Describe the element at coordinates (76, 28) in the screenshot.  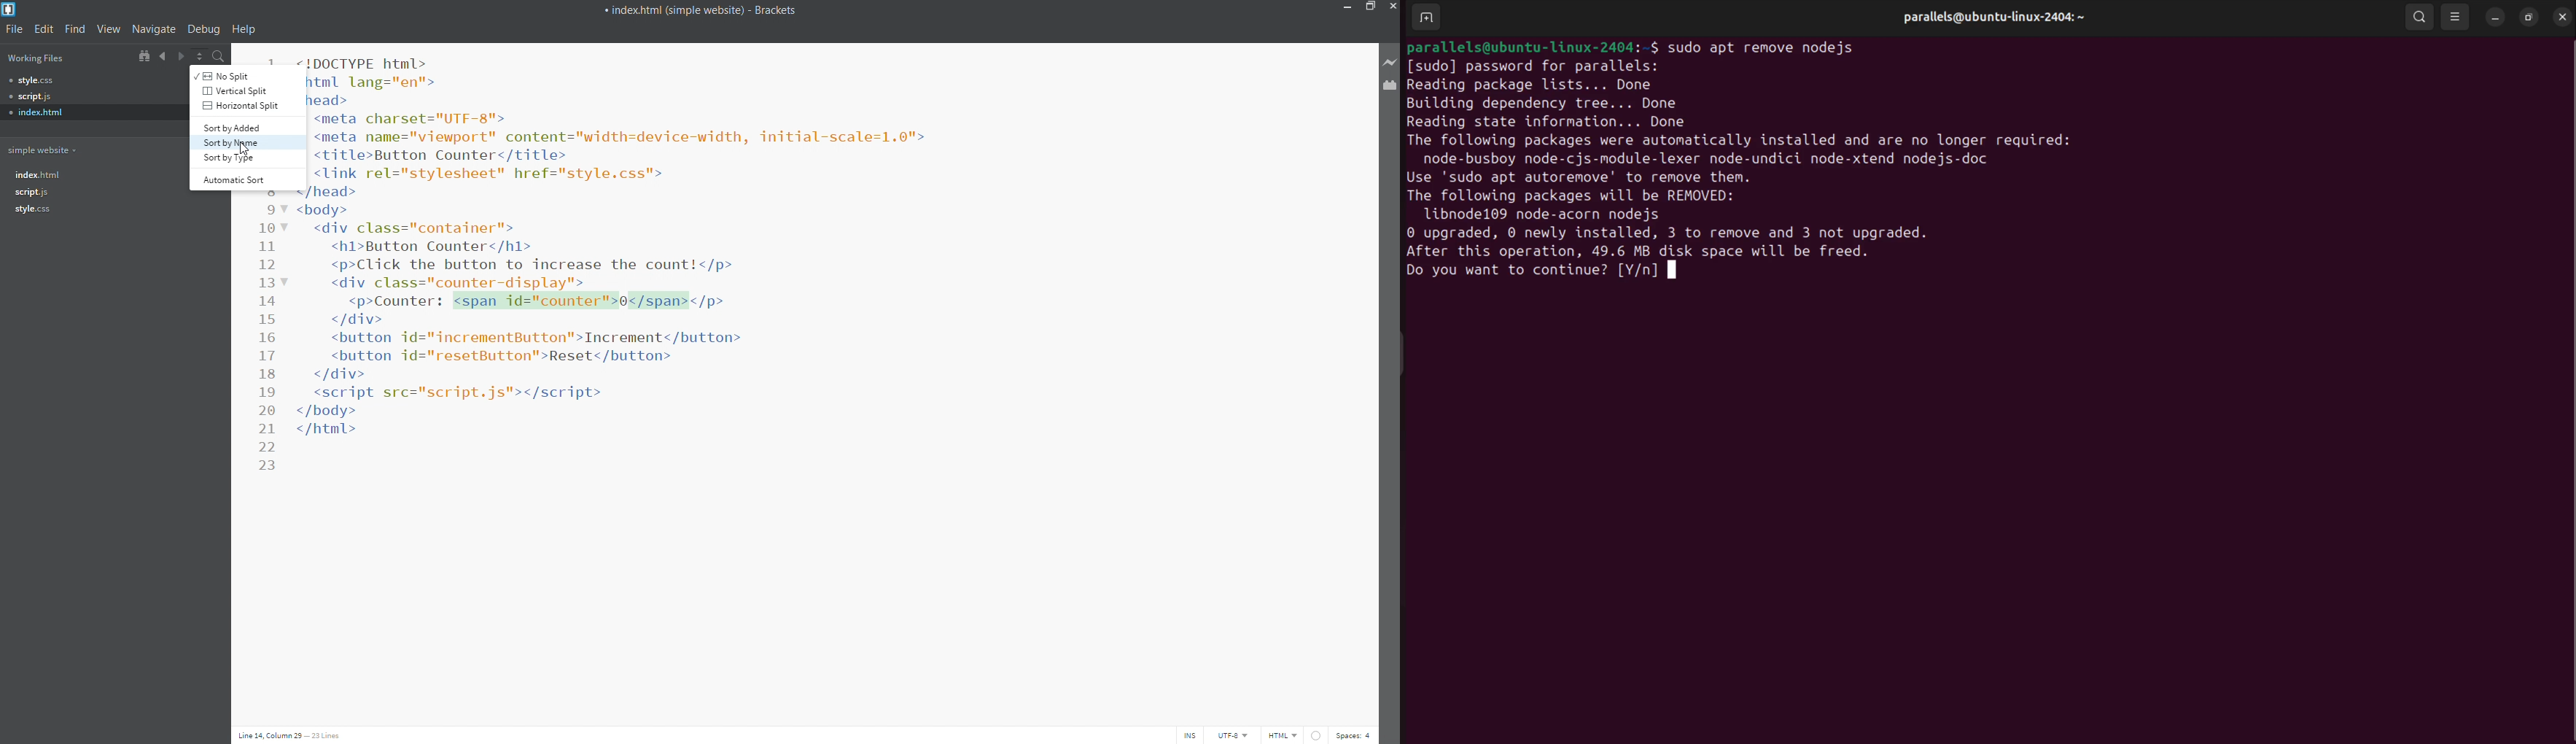
I see `find` at that location.